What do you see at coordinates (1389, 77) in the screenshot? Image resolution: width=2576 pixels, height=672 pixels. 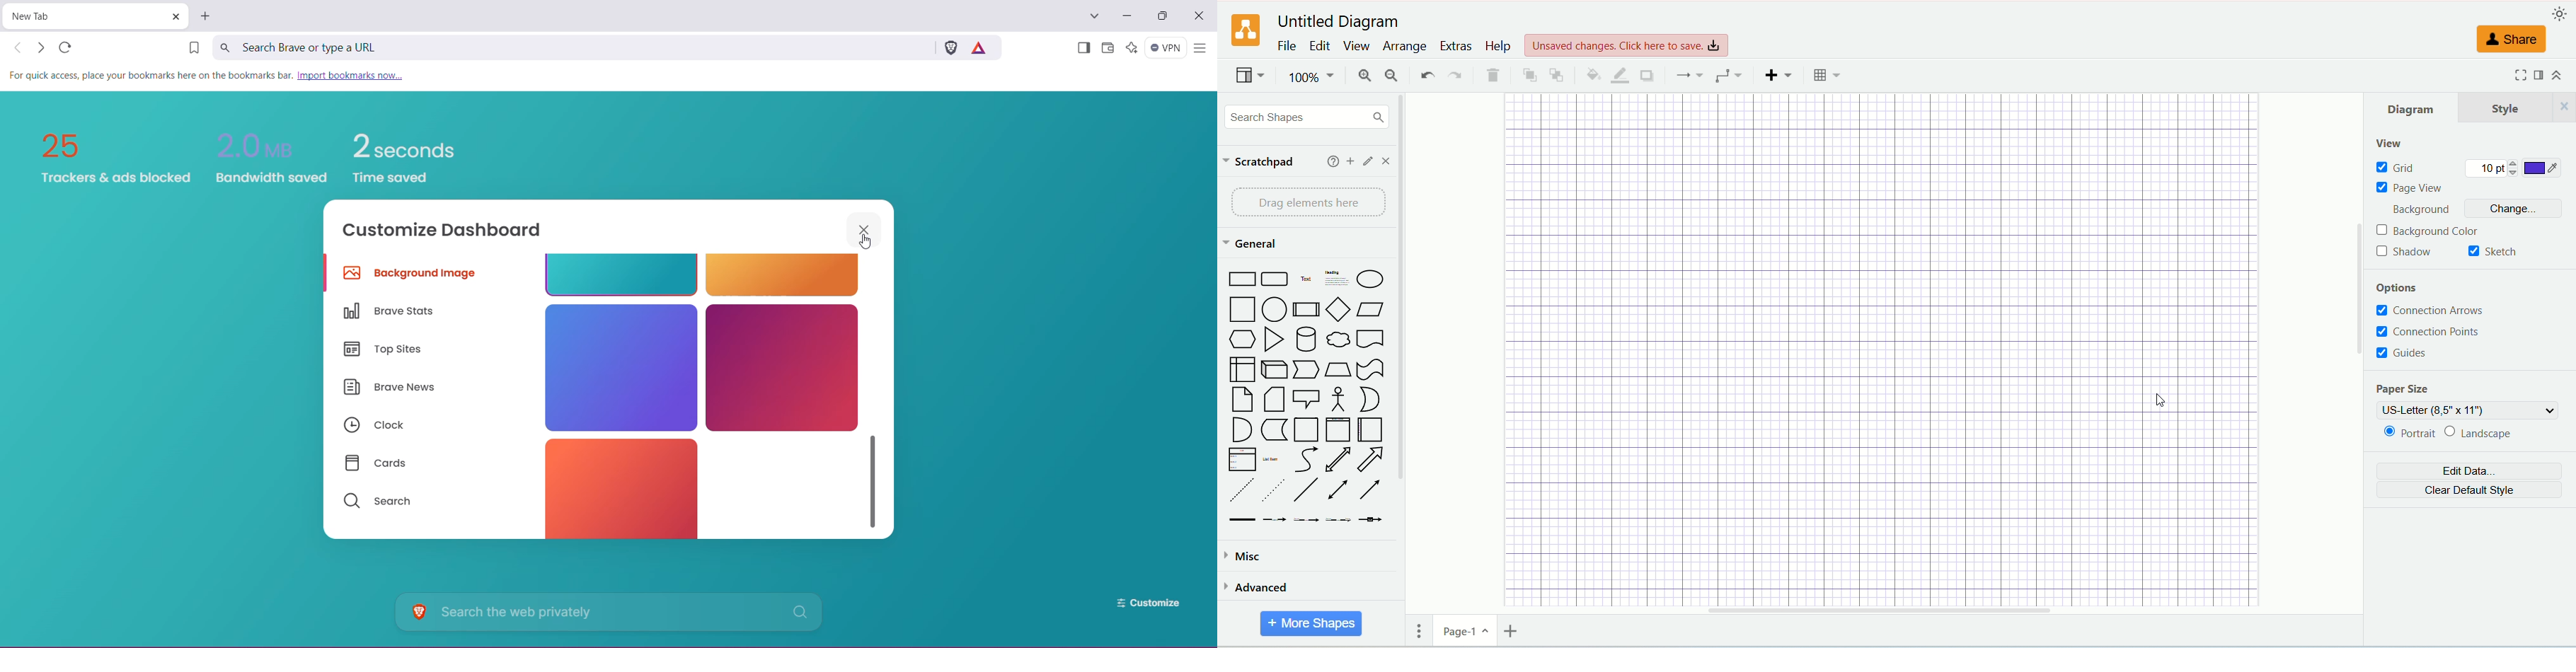 I see `zoom out` at bounding box center [1389, 77].